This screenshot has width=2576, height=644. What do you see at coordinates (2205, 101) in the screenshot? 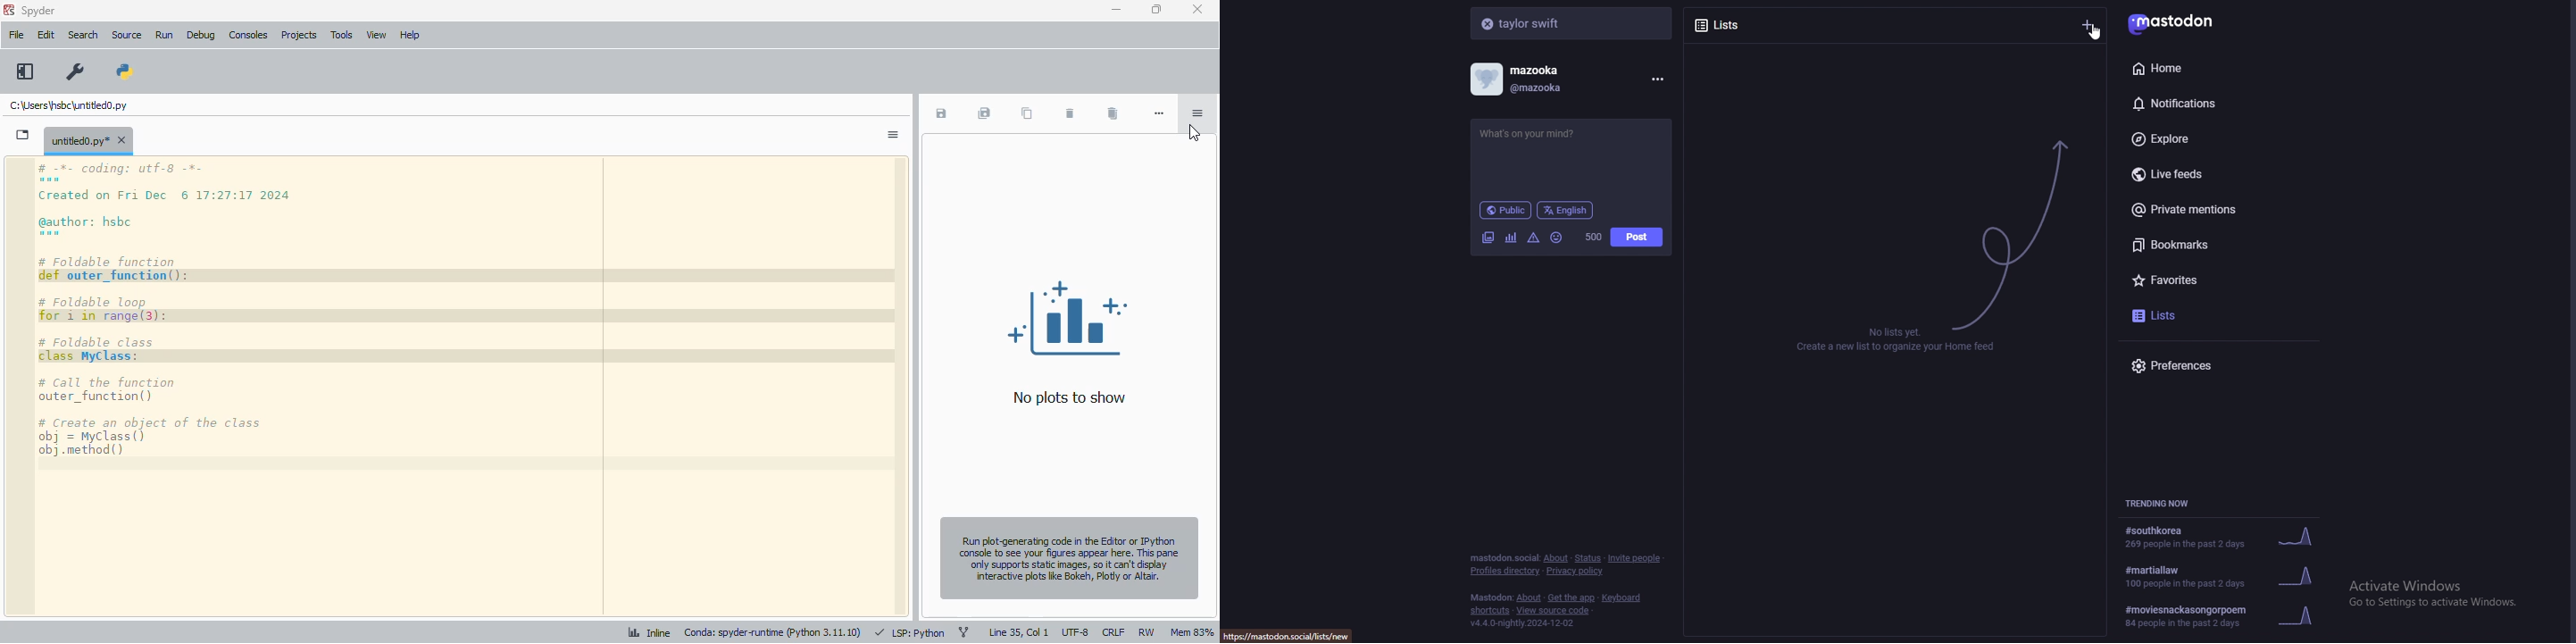
I see `notifications` at bounding box center [2205, 101].